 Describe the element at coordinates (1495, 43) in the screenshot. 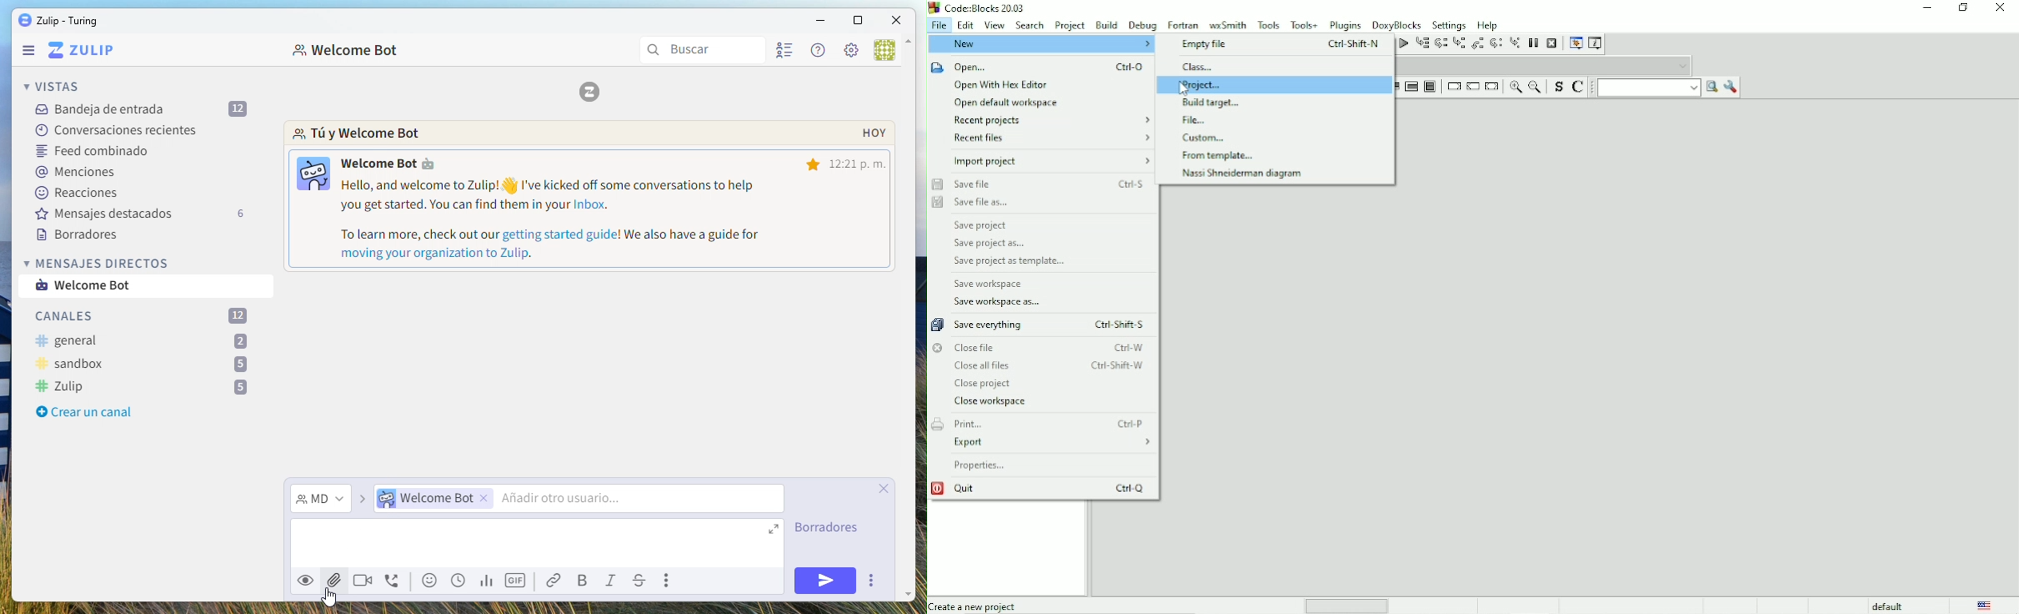

I see `Next instruction` at that location.